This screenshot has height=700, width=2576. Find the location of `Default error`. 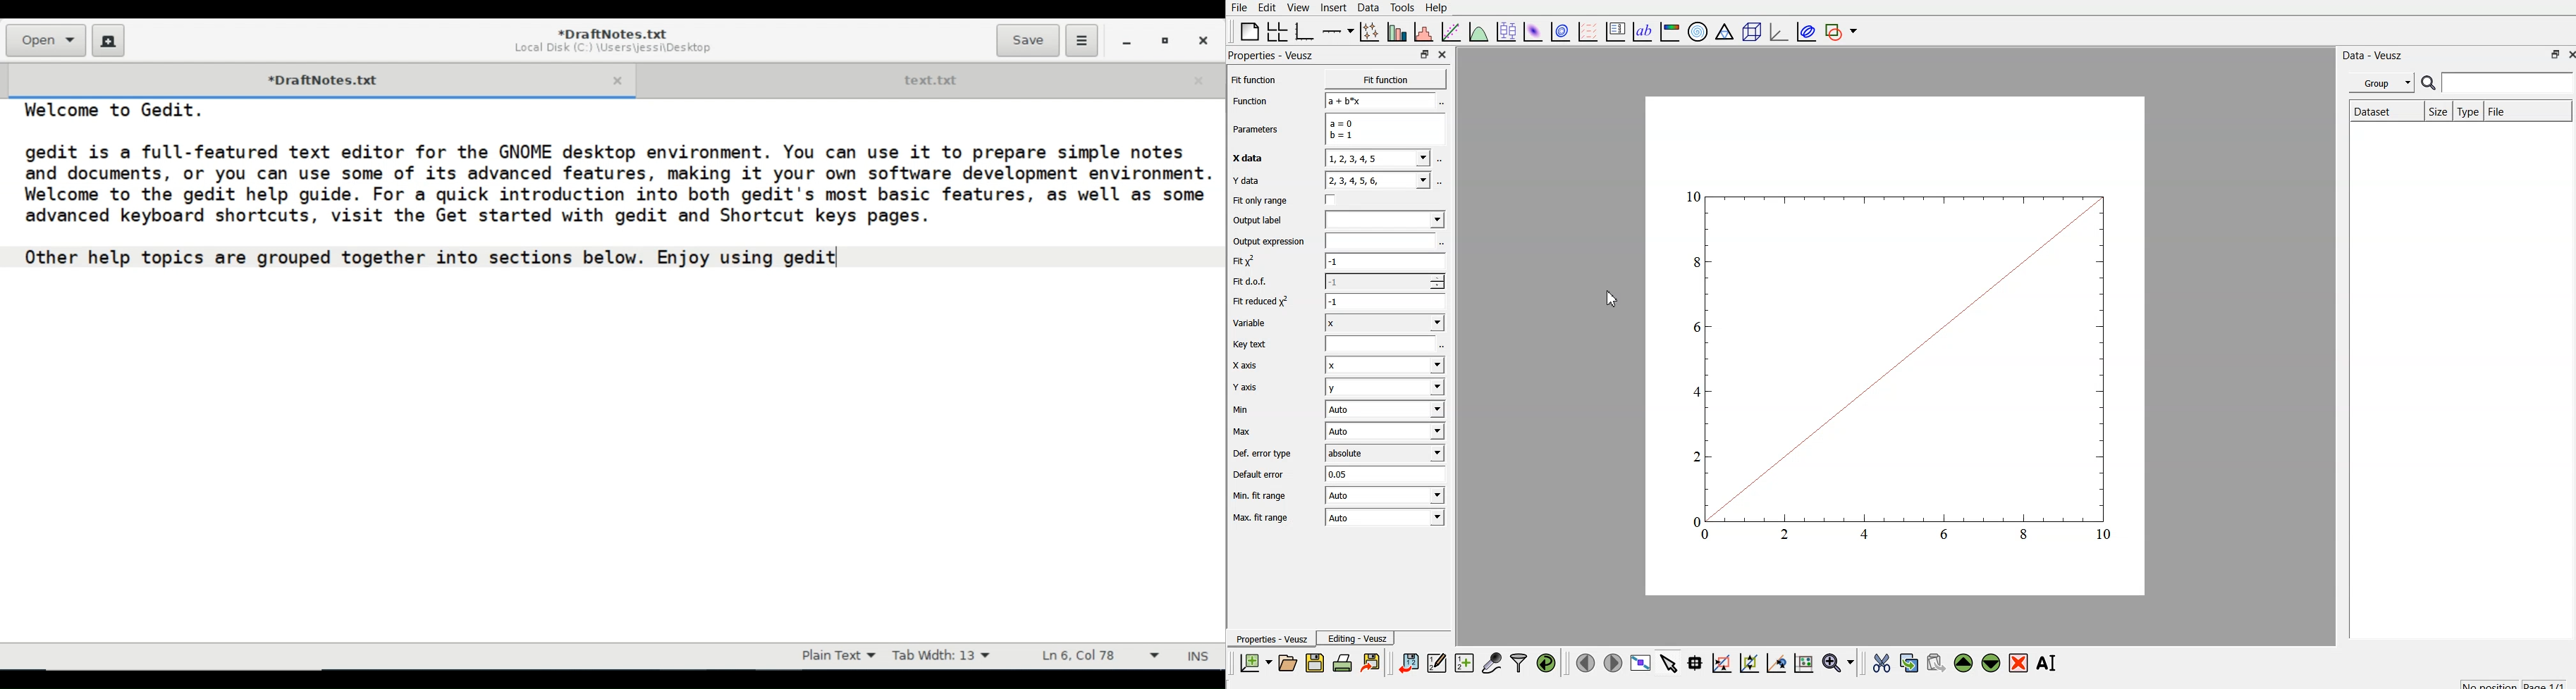

Default error is located at coordinates (1260, 475).